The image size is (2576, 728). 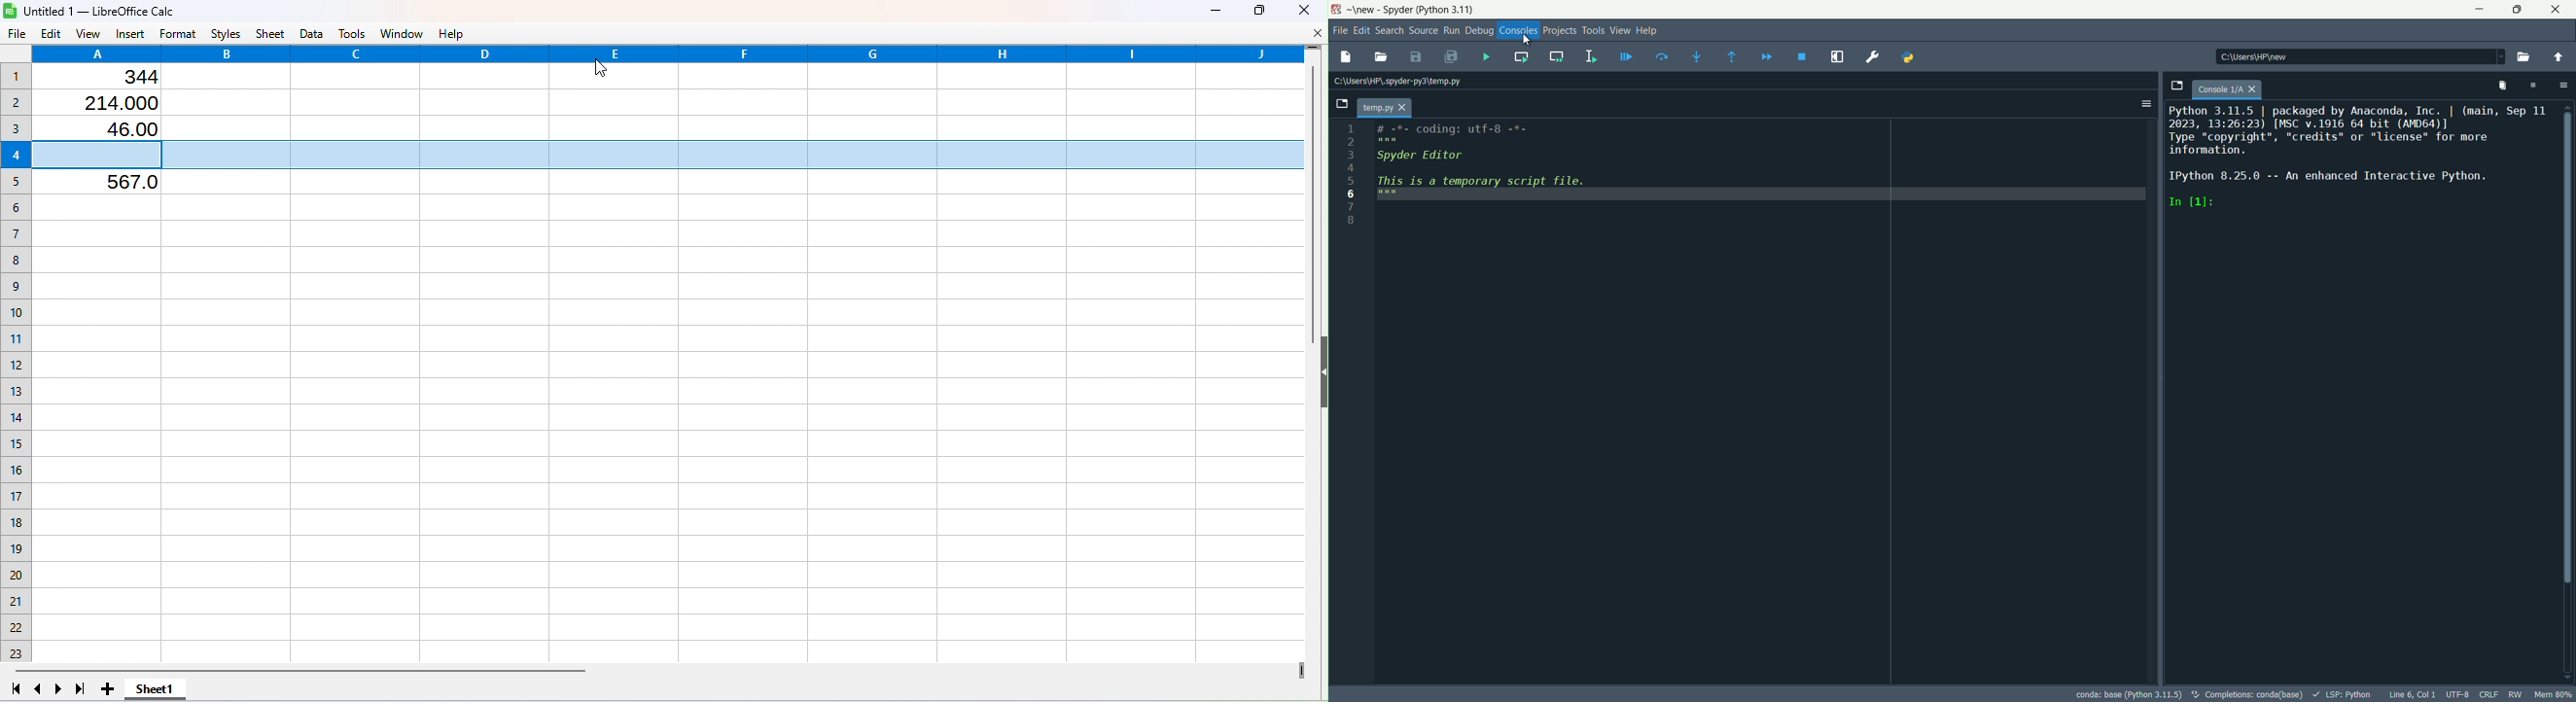 I want to click on browse tabs, so click(x=2176, y=86).